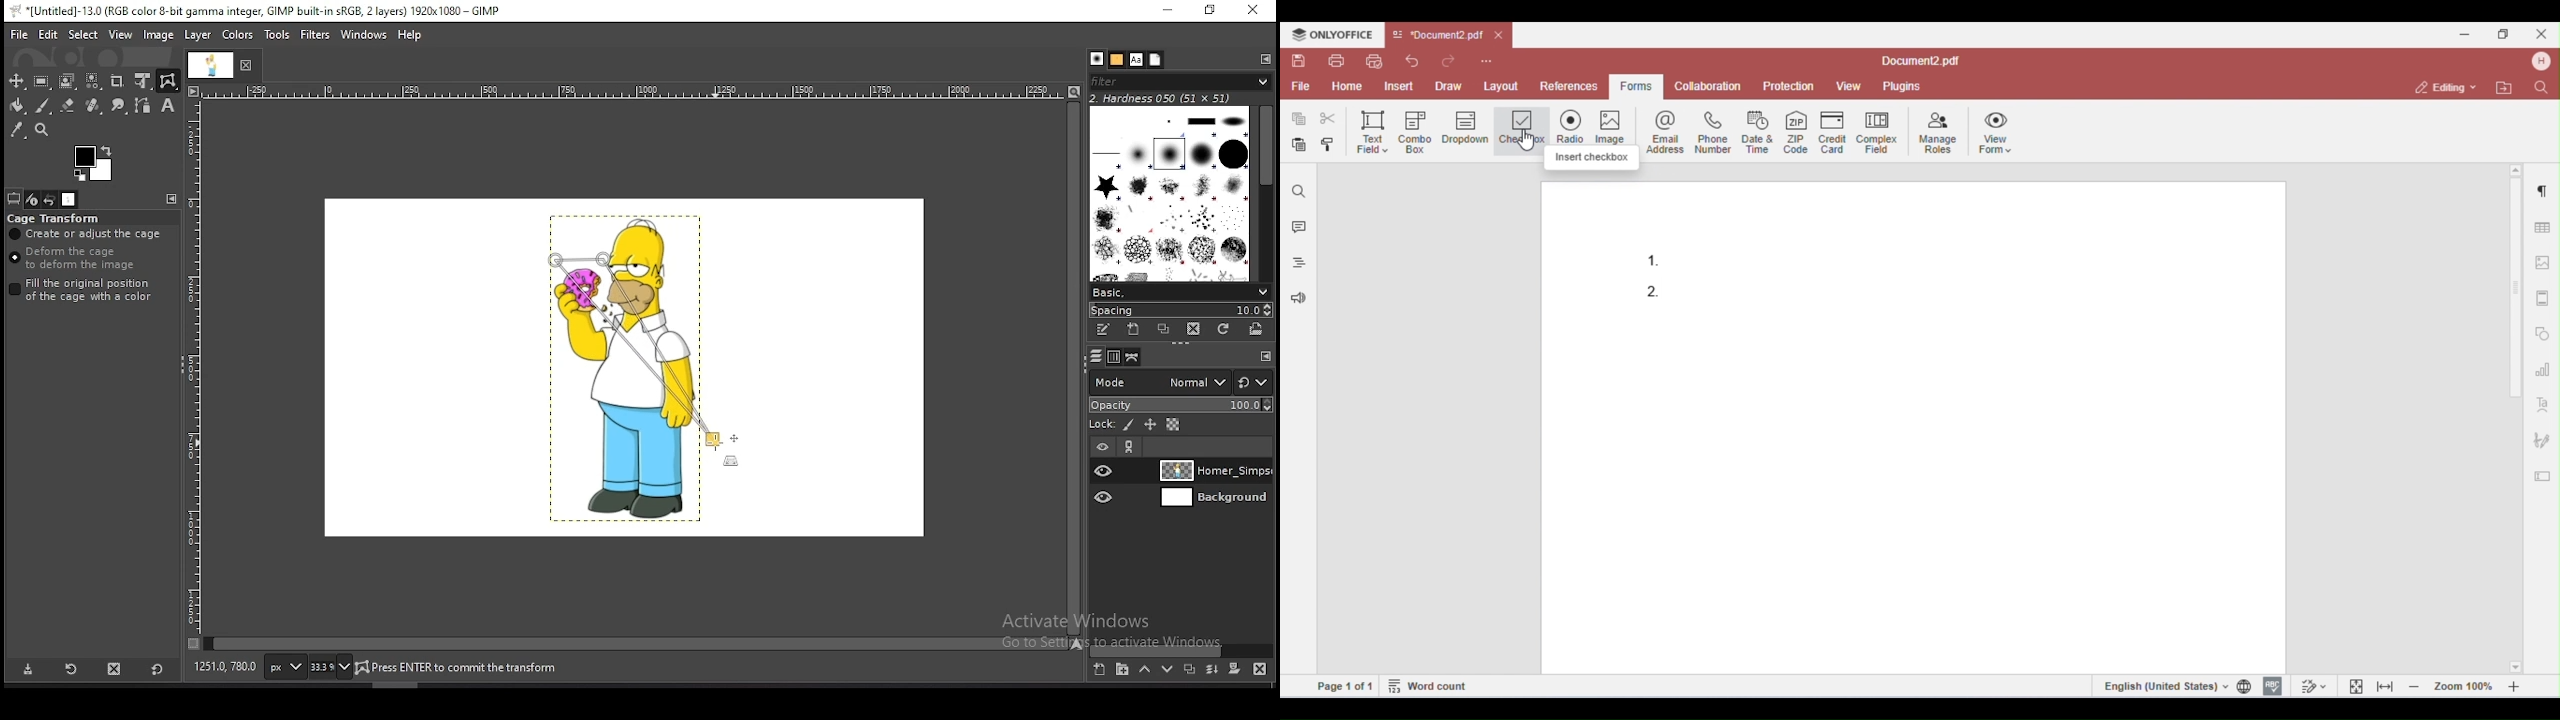  I want to click on paintbrush tool, so click(42, 106).